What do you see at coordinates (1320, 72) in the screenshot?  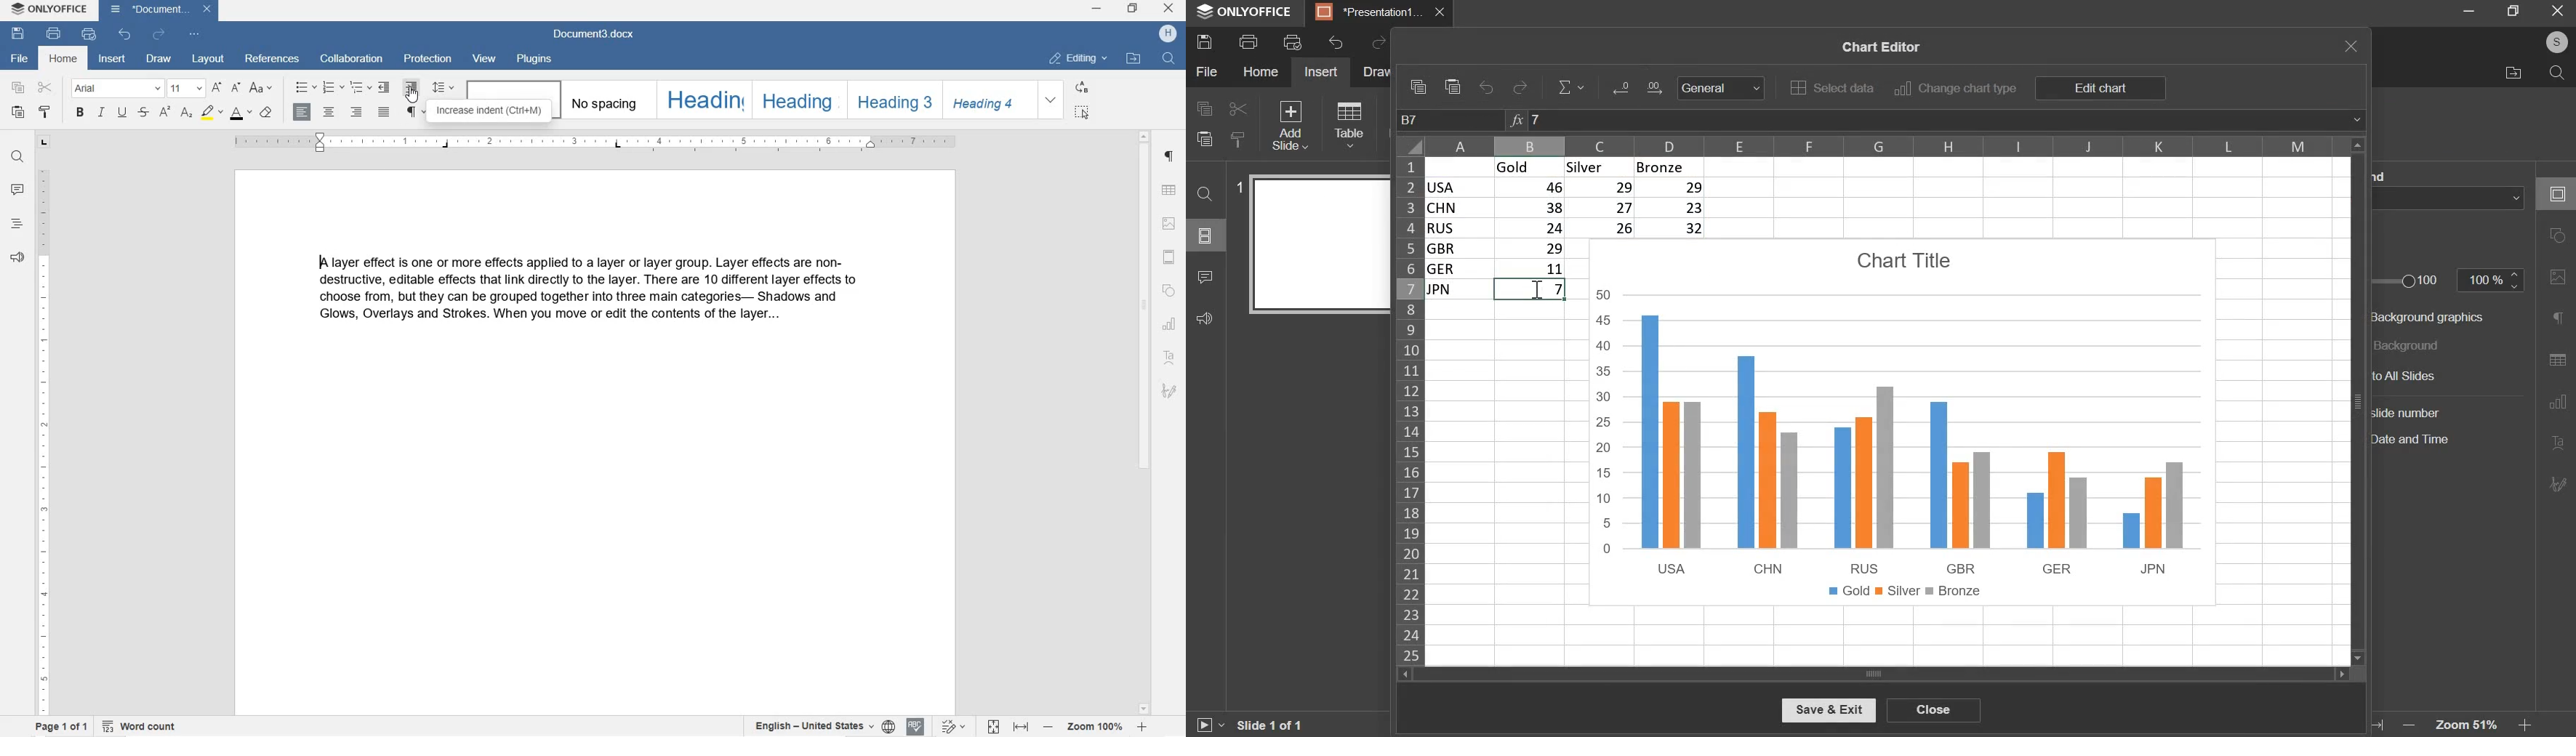 I see `insert` at bounding box center [1320, 72].